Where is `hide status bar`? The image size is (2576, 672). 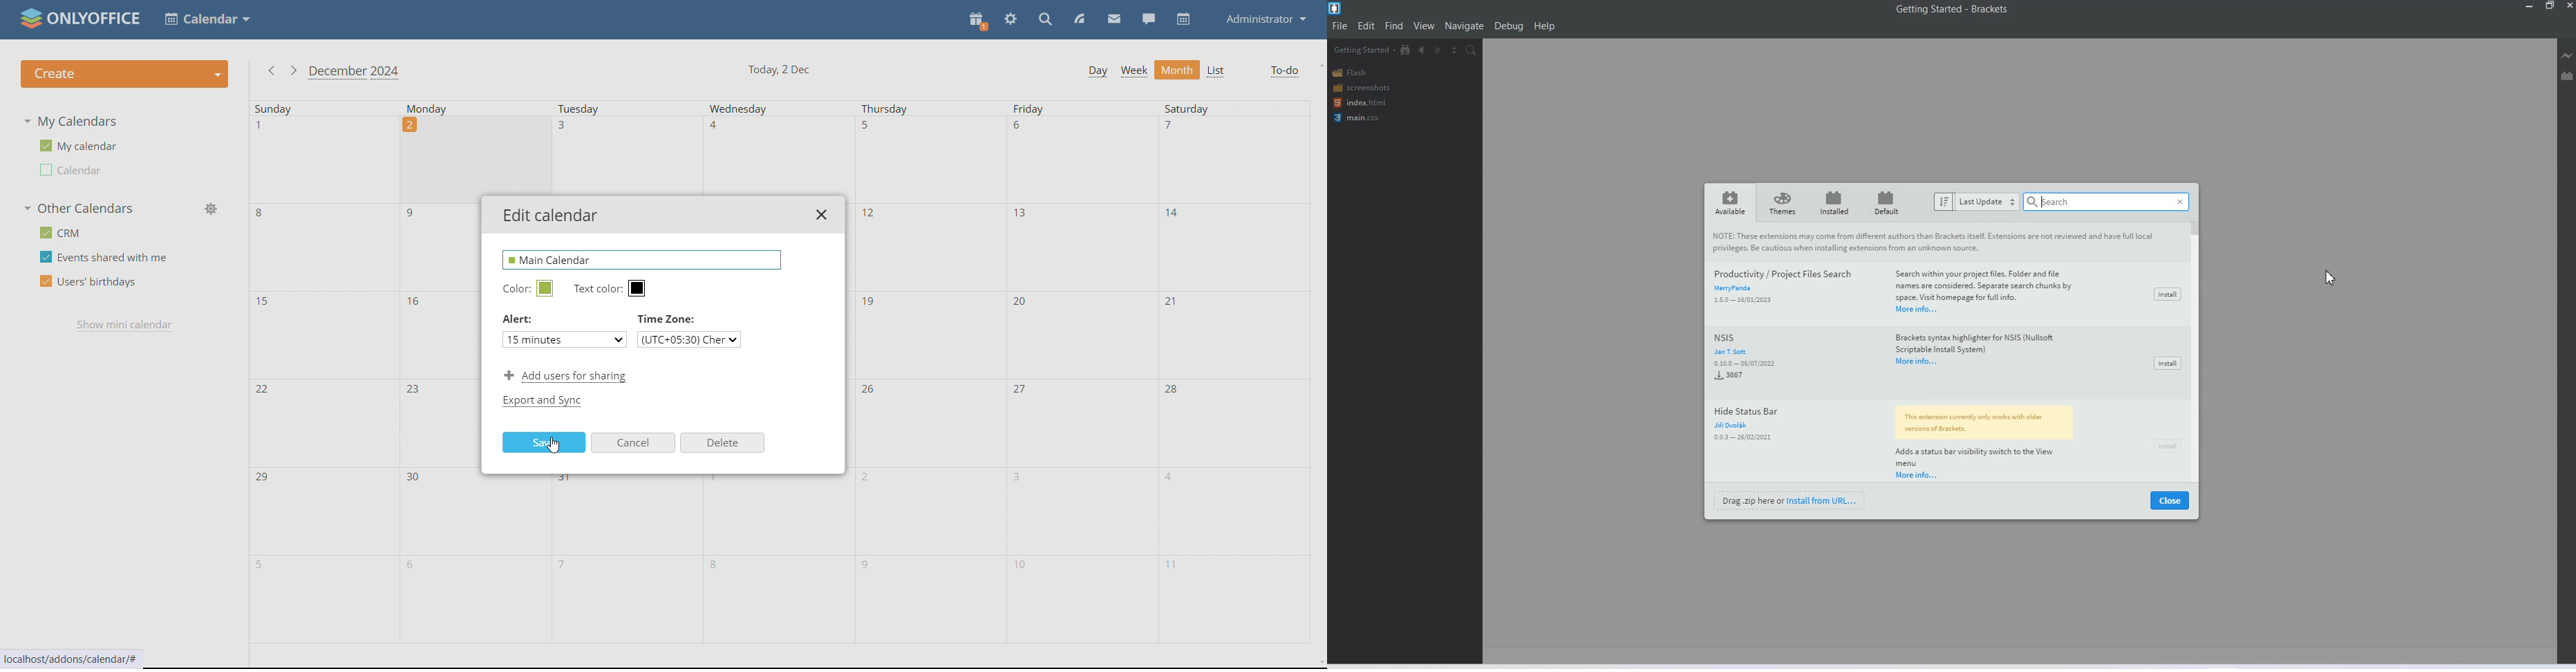 hide status bar is located at coordinates (1747, 413).